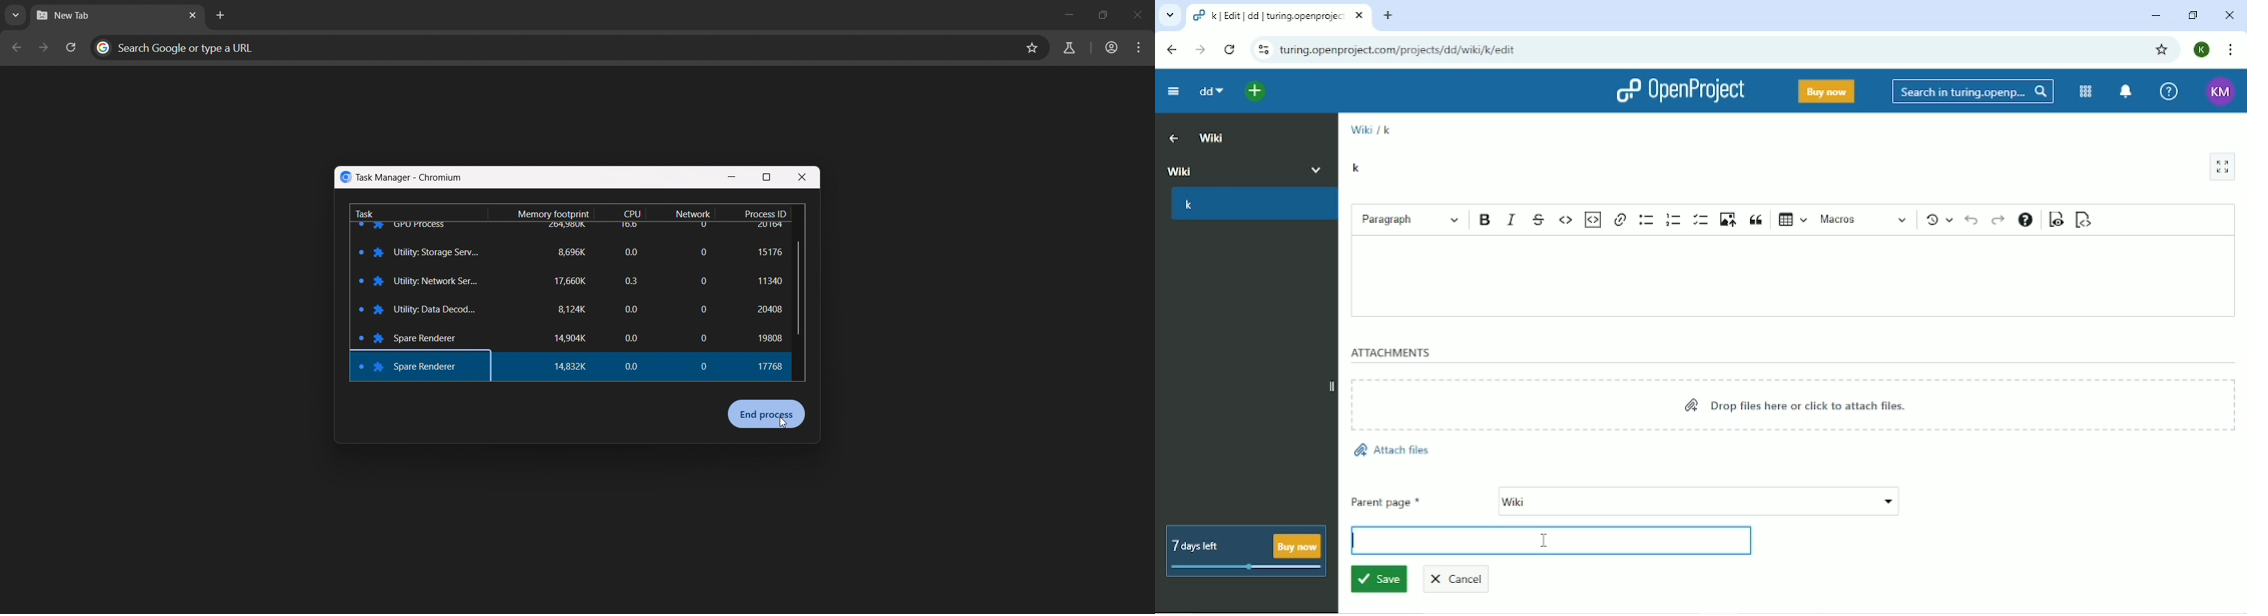 The width and height of the screenshot is (2268, 616). Describe the element at coordinates (1463, 577) in the screenshot. I see `Cancel` at that location.